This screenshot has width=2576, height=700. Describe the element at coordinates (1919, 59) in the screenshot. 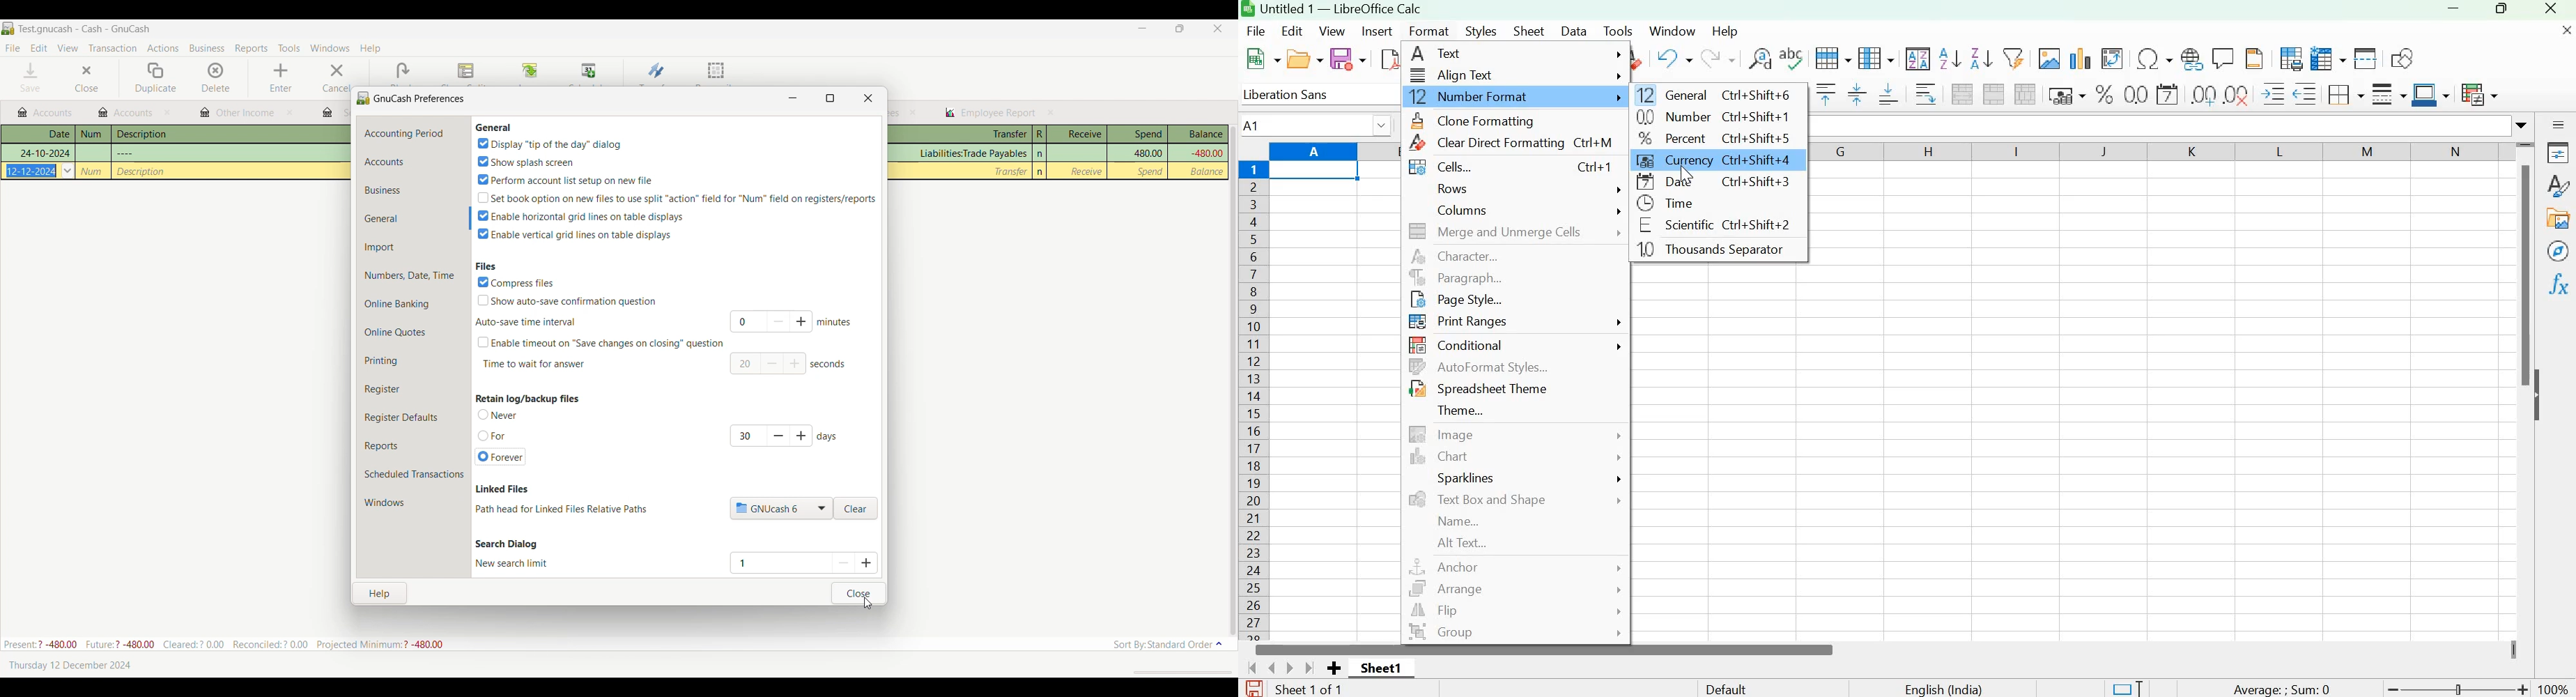

I see `Sort` at that location.